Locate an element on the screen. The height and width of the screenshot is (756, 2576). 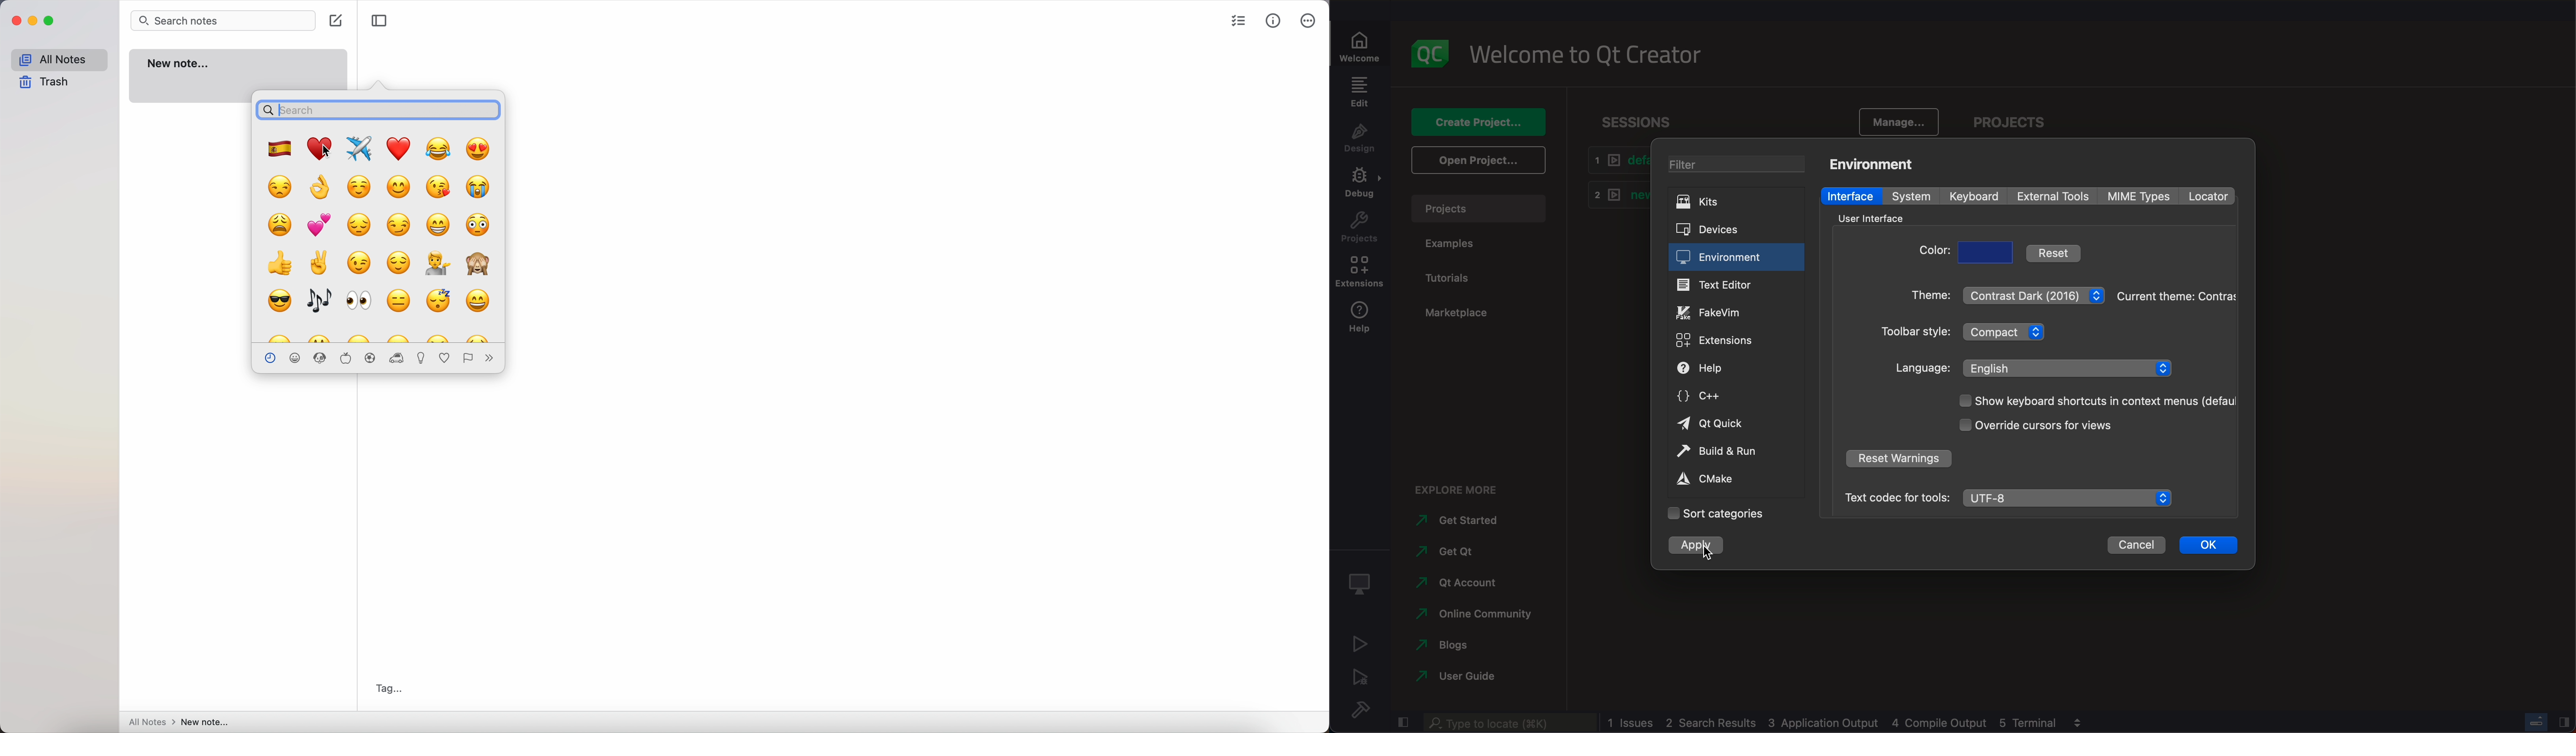
tag is located at coordinates (386, 687).